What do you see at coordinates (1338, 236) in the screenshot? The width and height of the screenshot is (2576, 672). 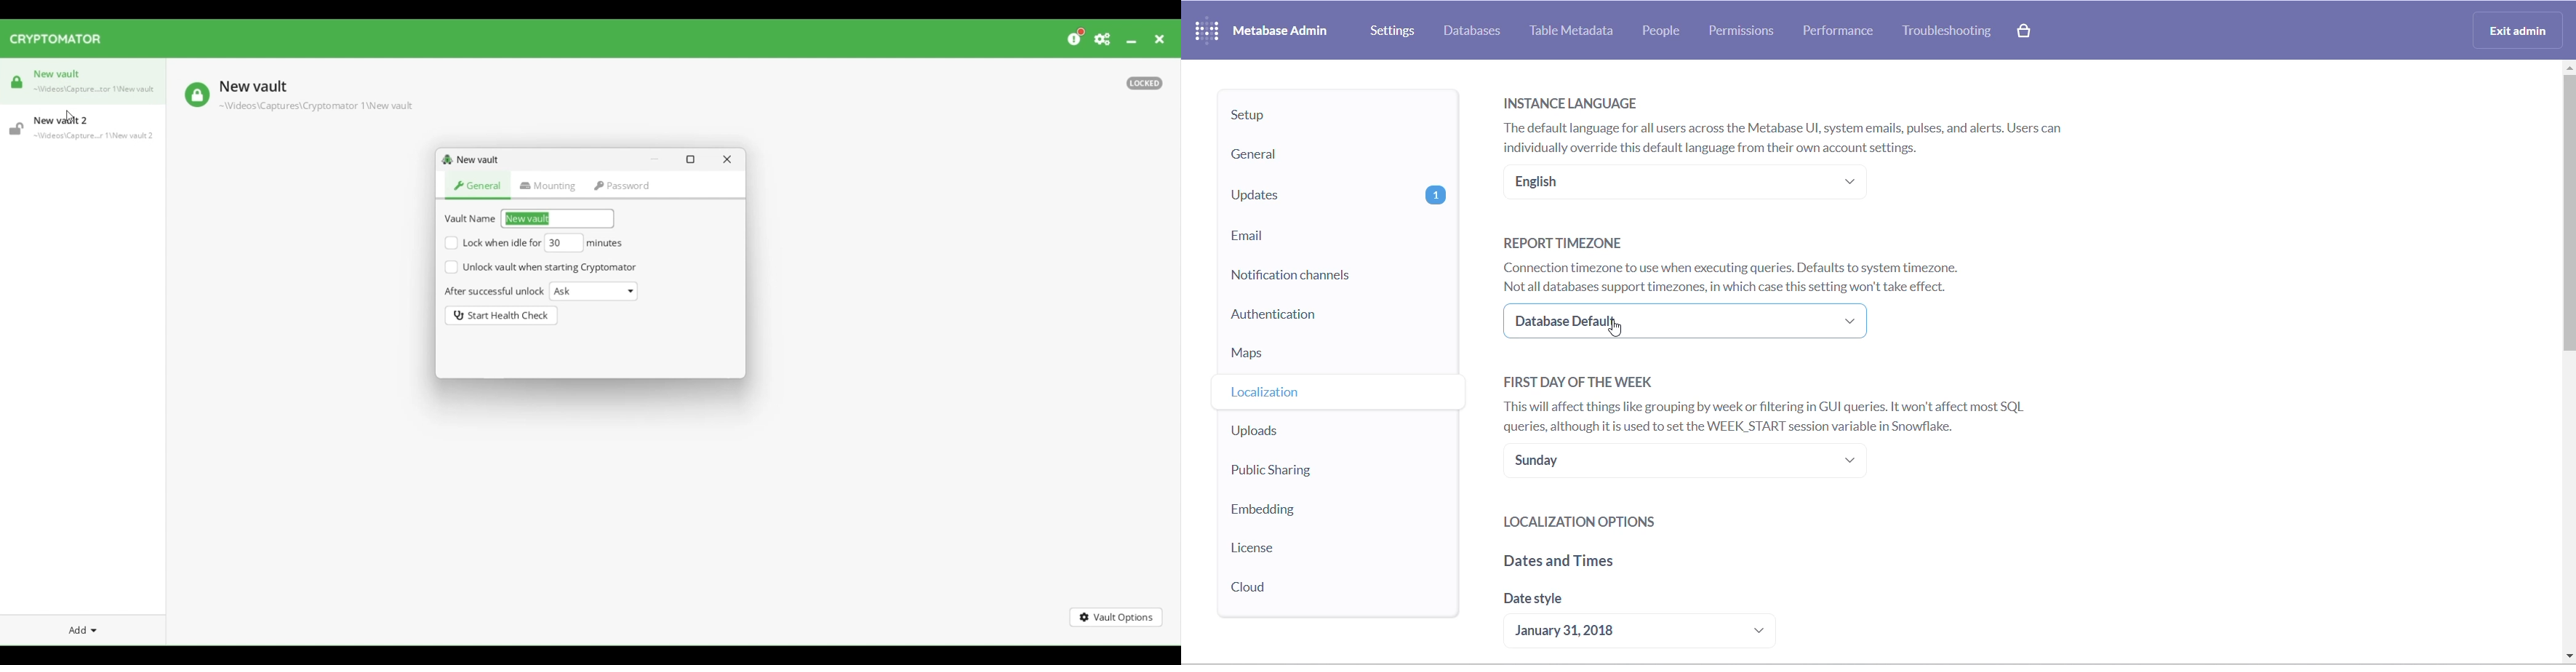 I see `EMAIL` at bounding box center [1338, 236].